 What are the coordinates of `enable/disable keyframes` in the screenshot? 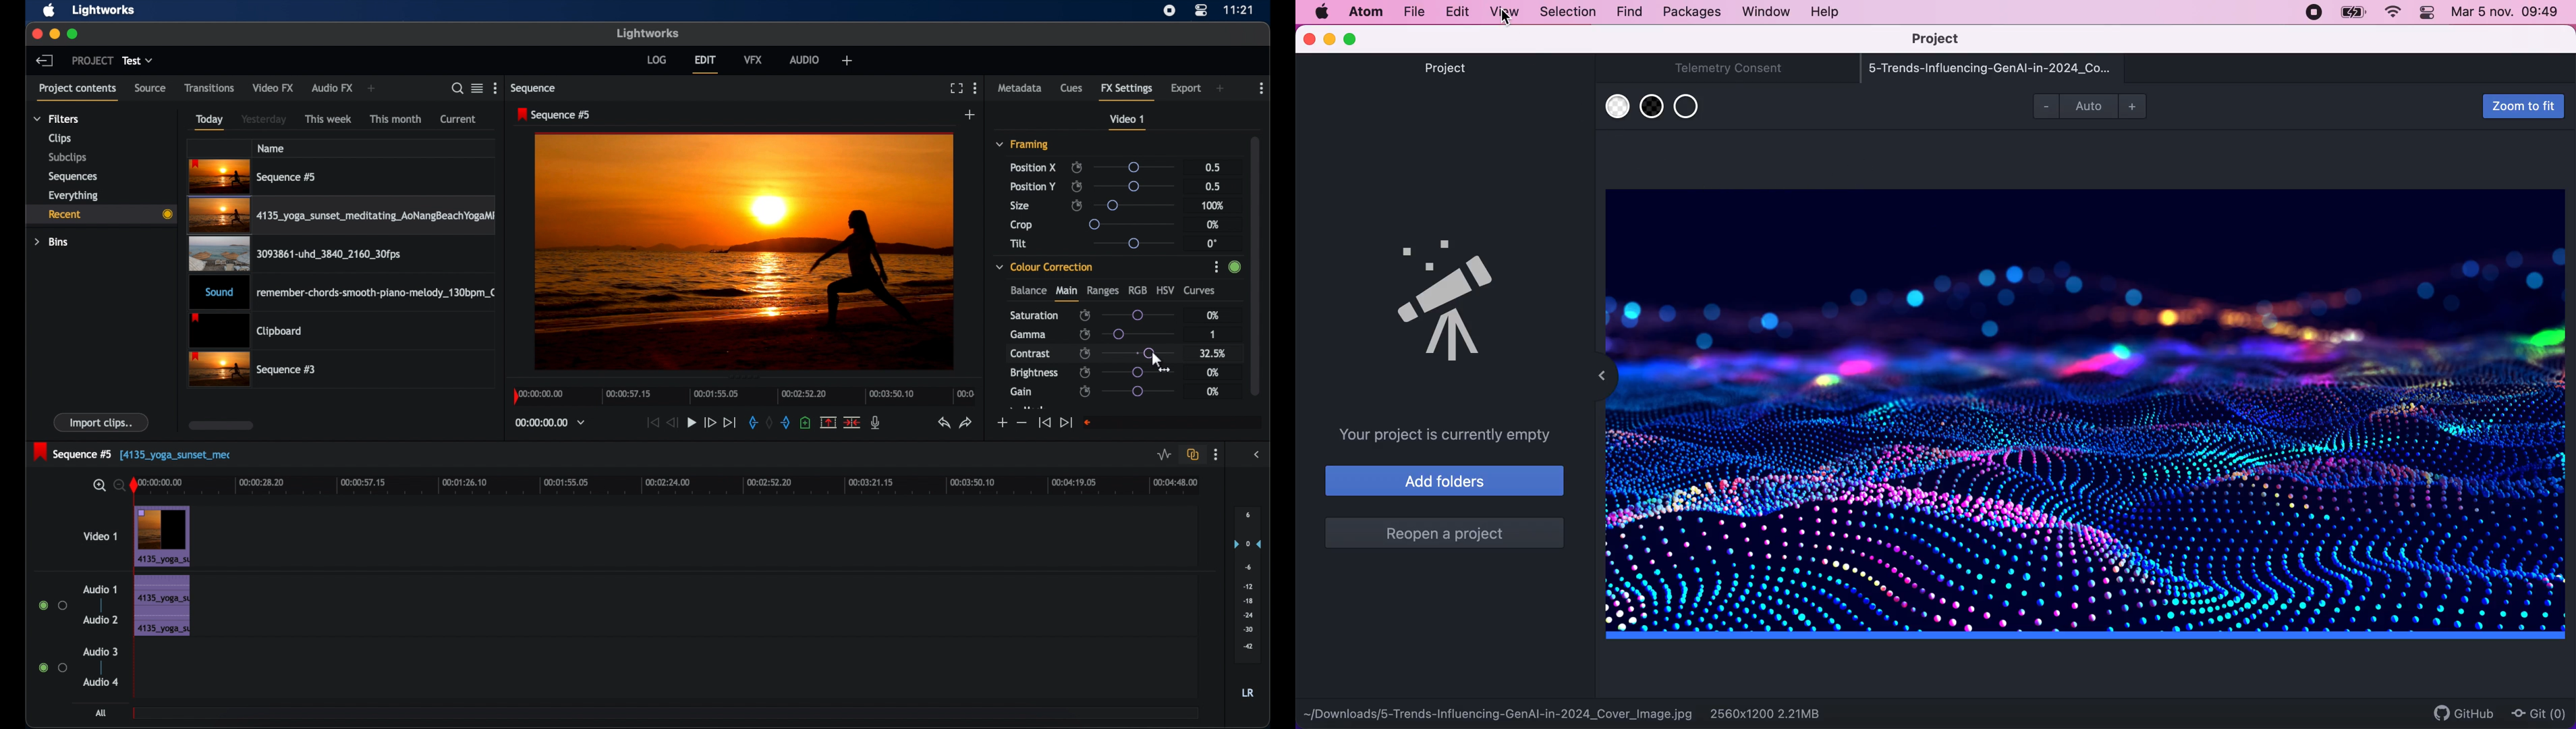 It's located at (1085, 392).